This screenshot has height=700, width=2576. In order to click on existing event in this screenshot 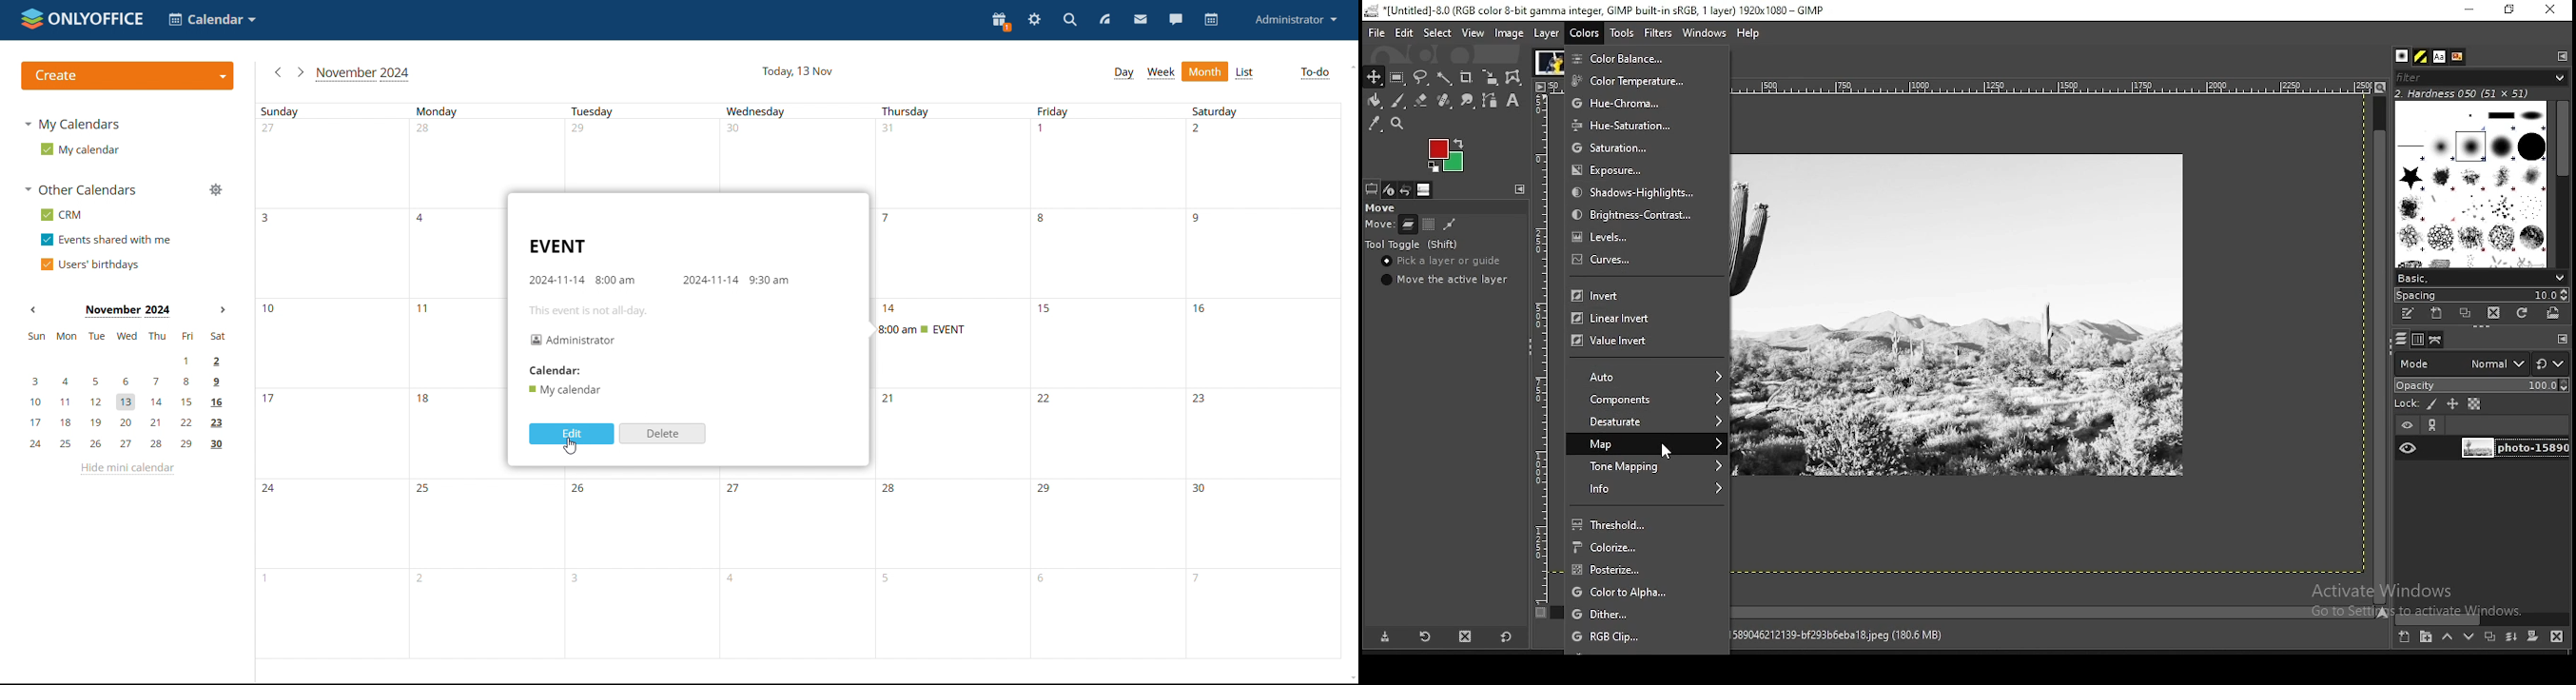, I will do `click(921, 329)`.